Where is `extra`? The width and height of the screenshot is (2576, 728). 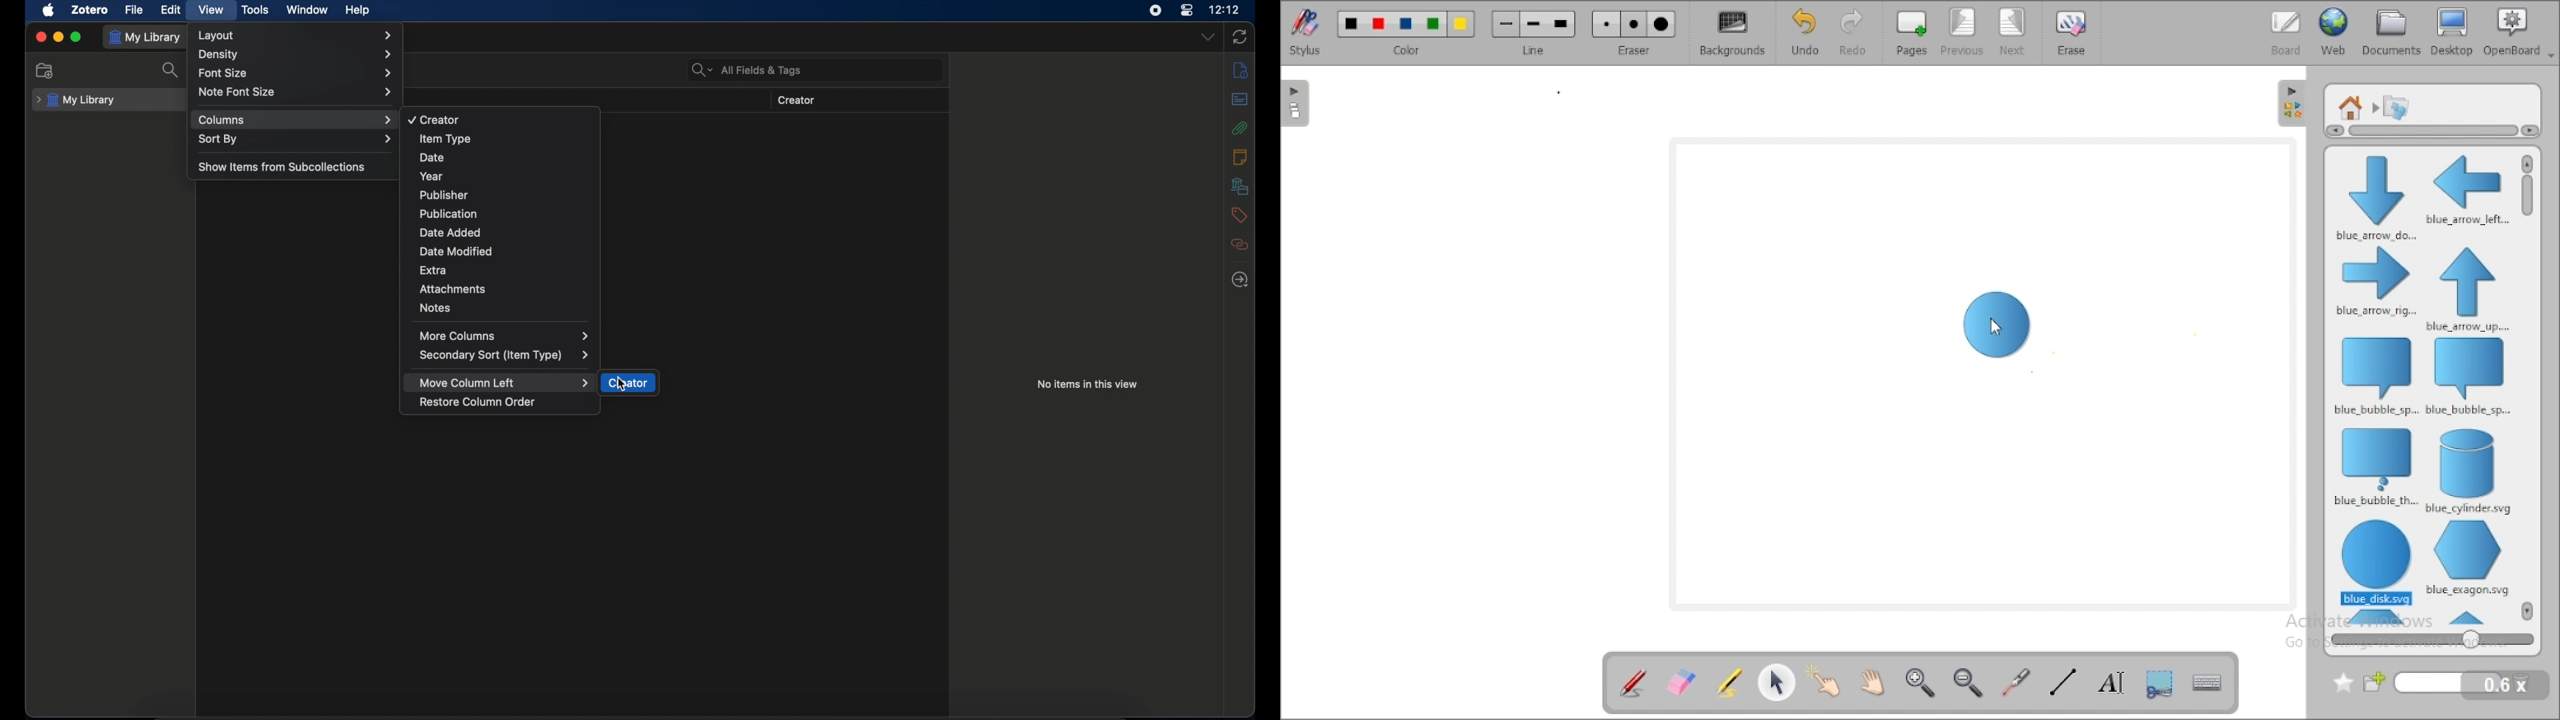 extra is located at coordinates (435, 269).